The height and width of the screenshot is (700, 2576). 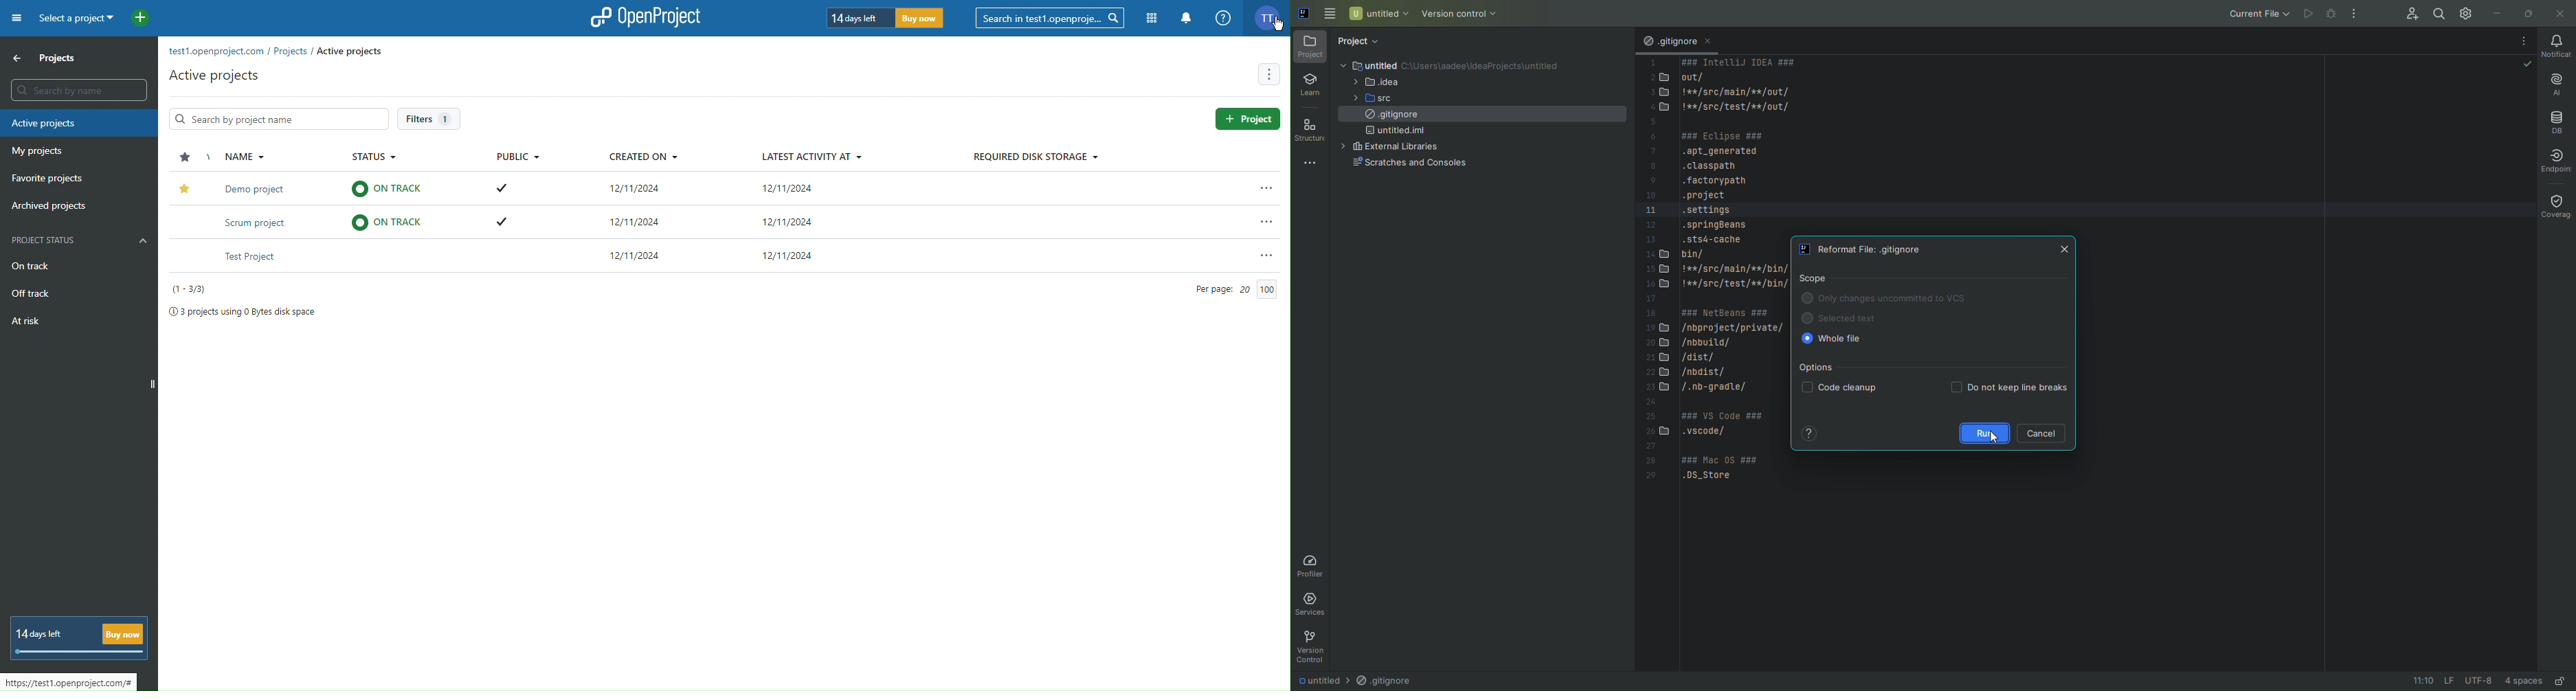 What do you see at coordinates (1269, 18) in the screenshot?
I see `Account` at bounding box center [1269, 18].